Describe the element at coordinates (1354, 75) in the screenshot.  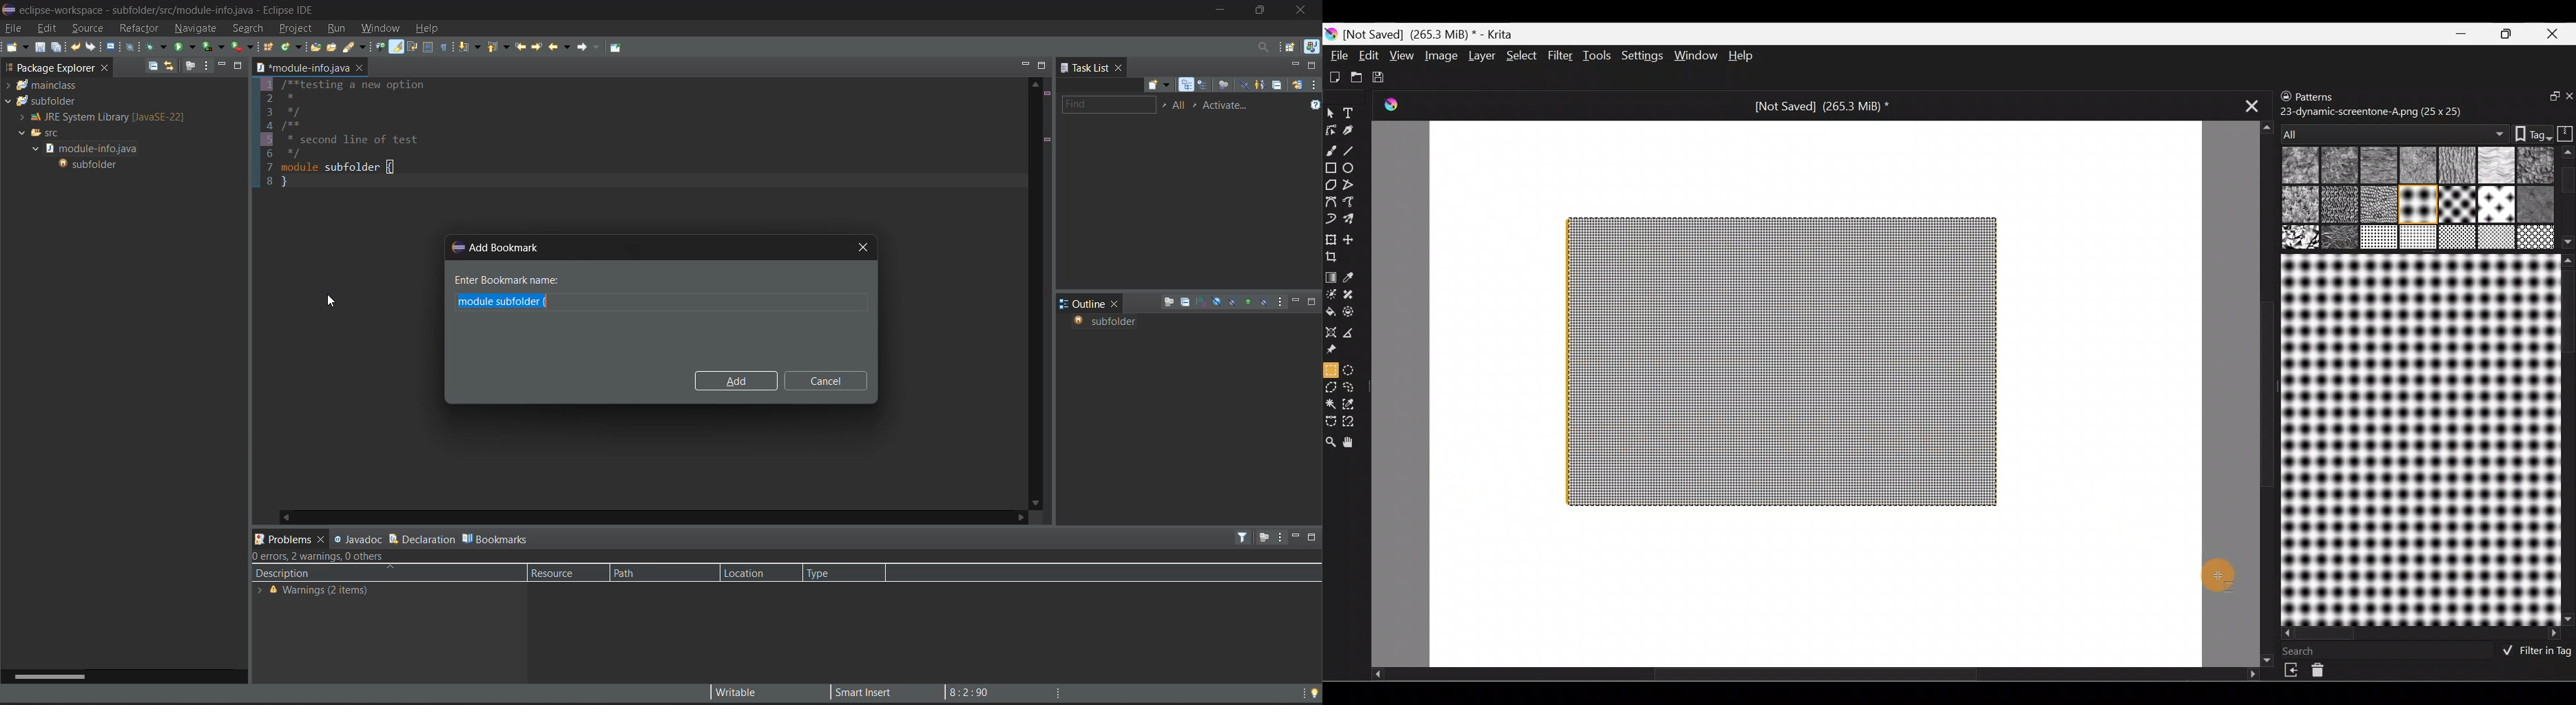
I see `Open existing document` at that location.